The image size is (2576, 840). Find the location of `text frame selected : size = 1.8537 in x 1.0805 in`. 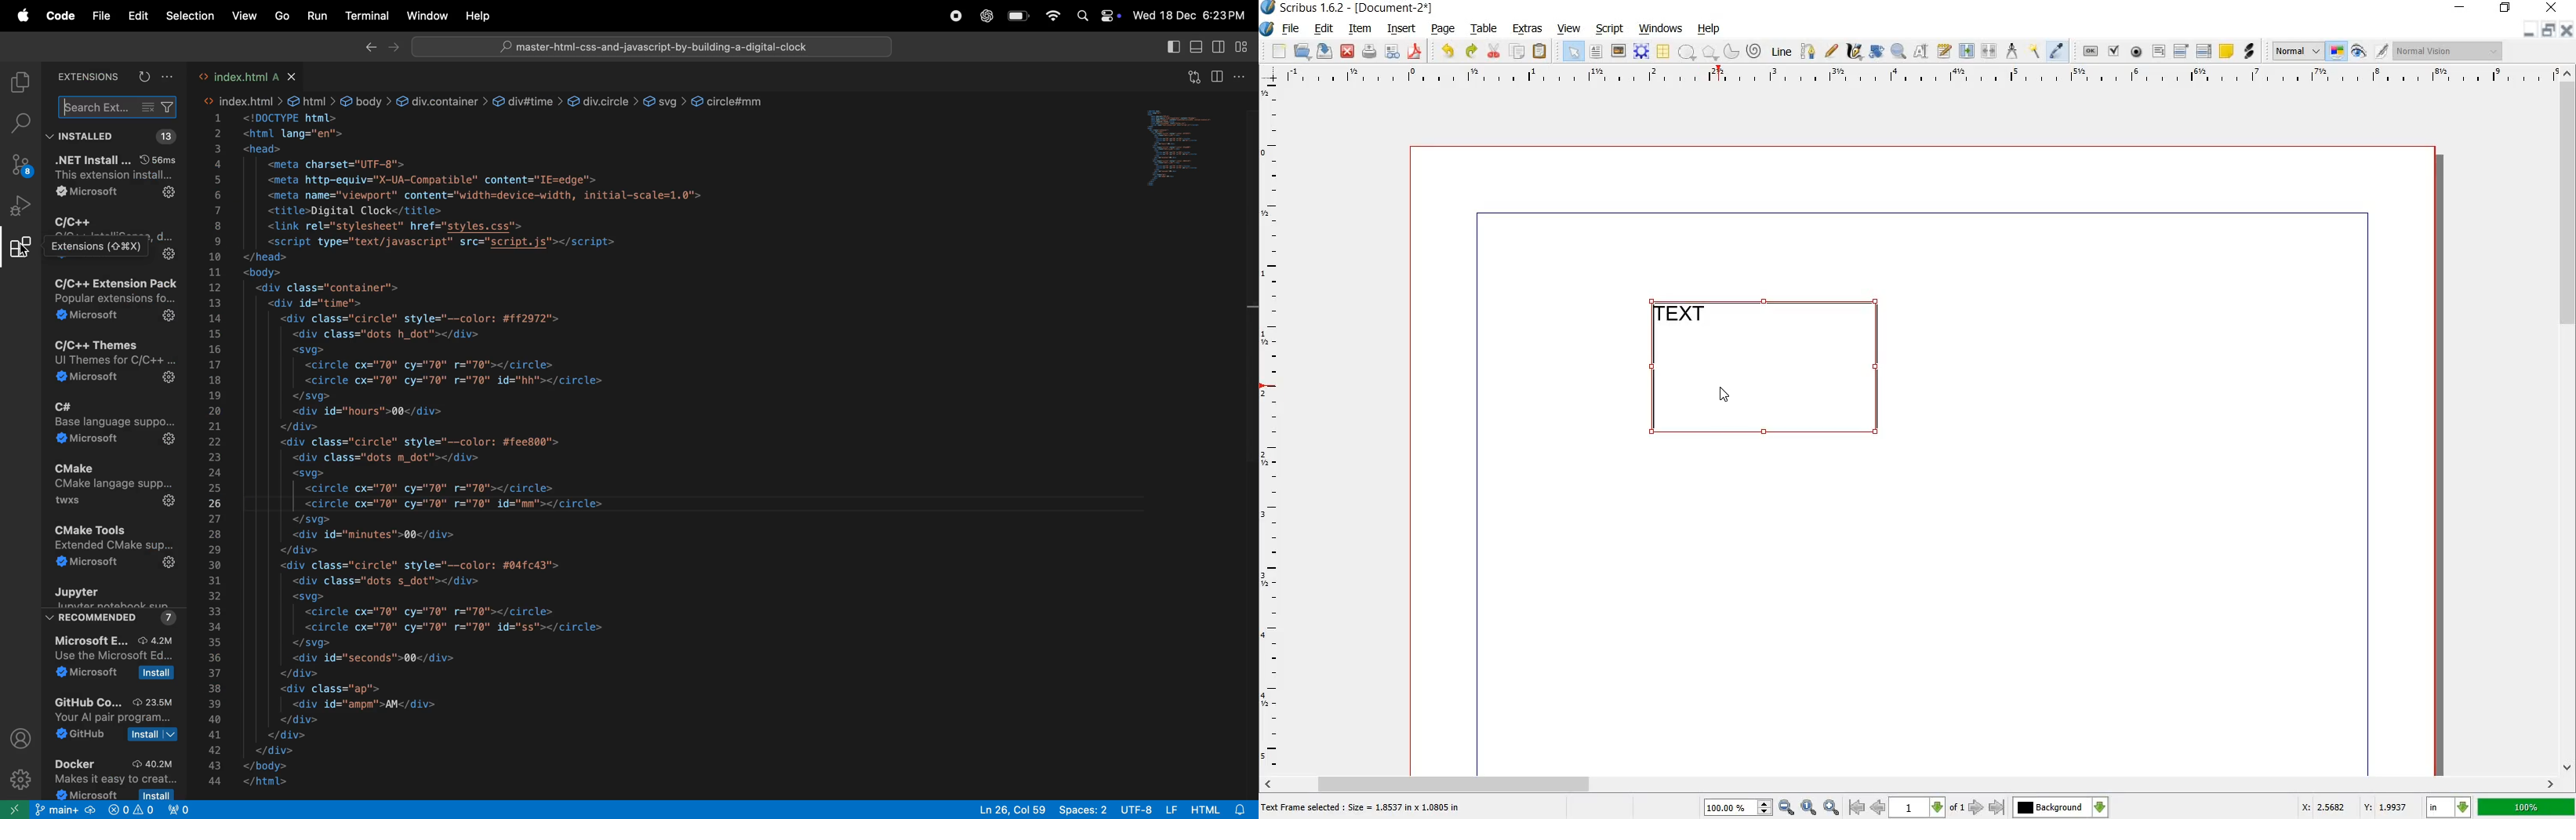

text frame selected : size = 1.8537 in x 1.0805 in is located at coordinates (1364, 809).